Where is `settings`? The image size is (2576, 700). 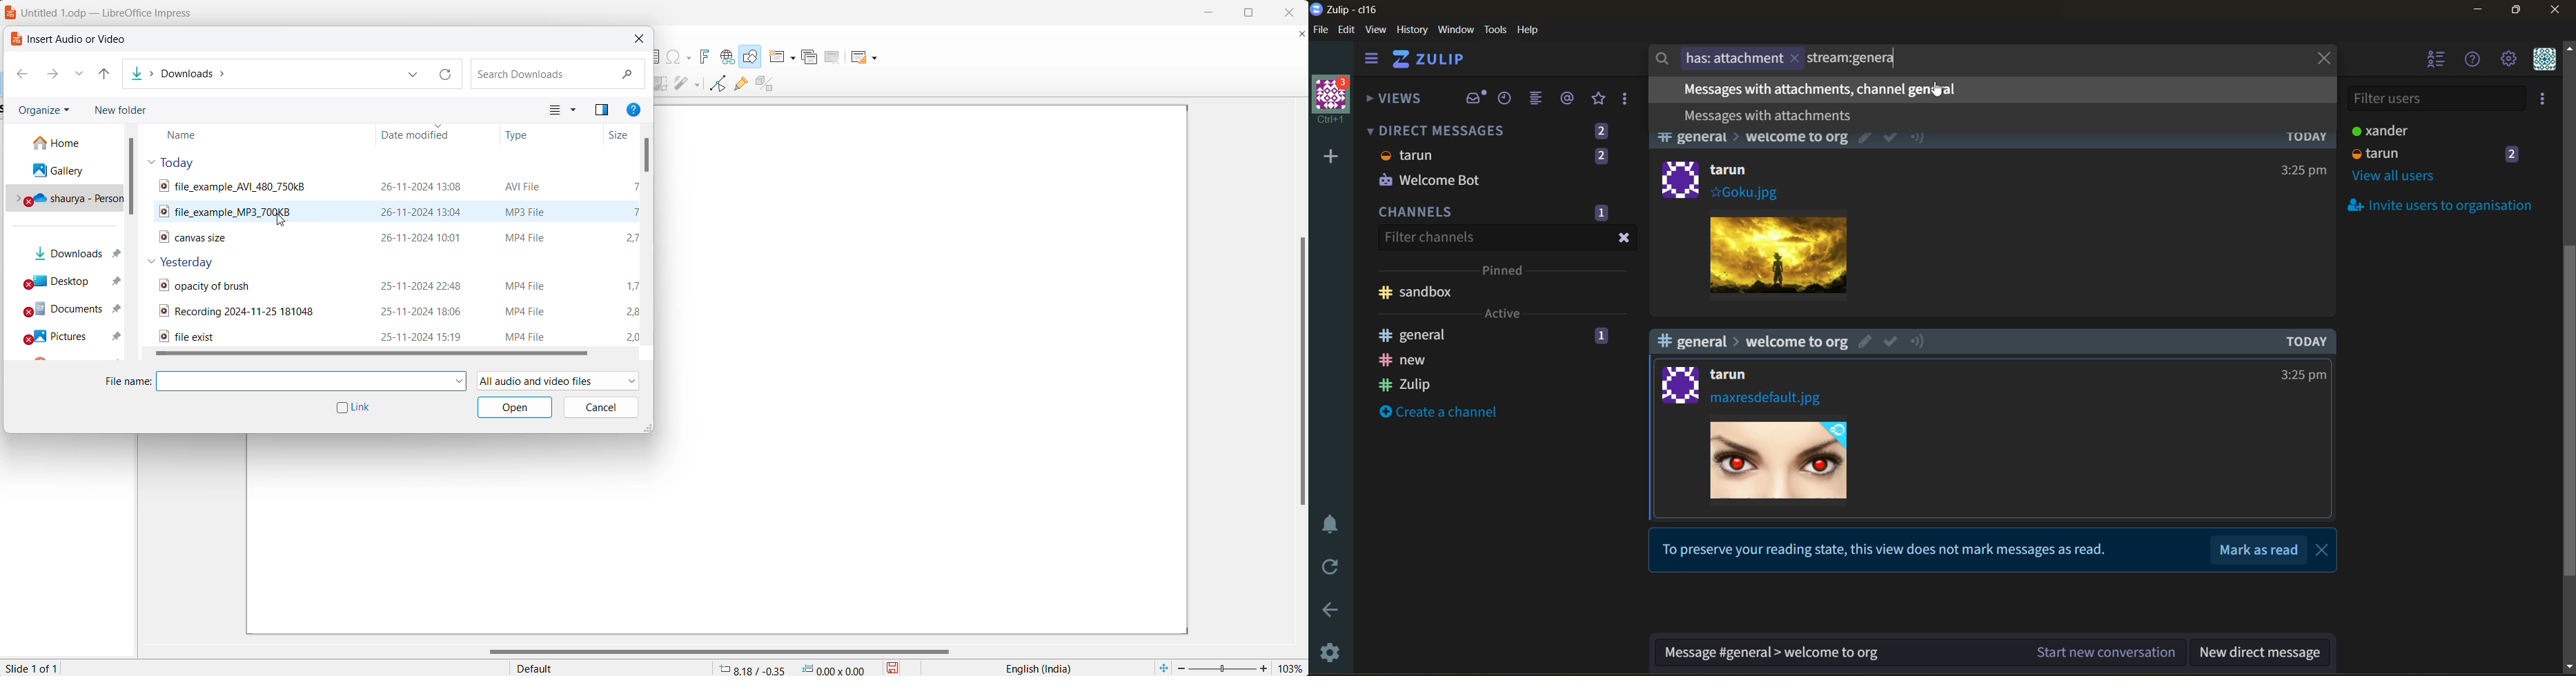
settings is located at coordinates (2509, 59).